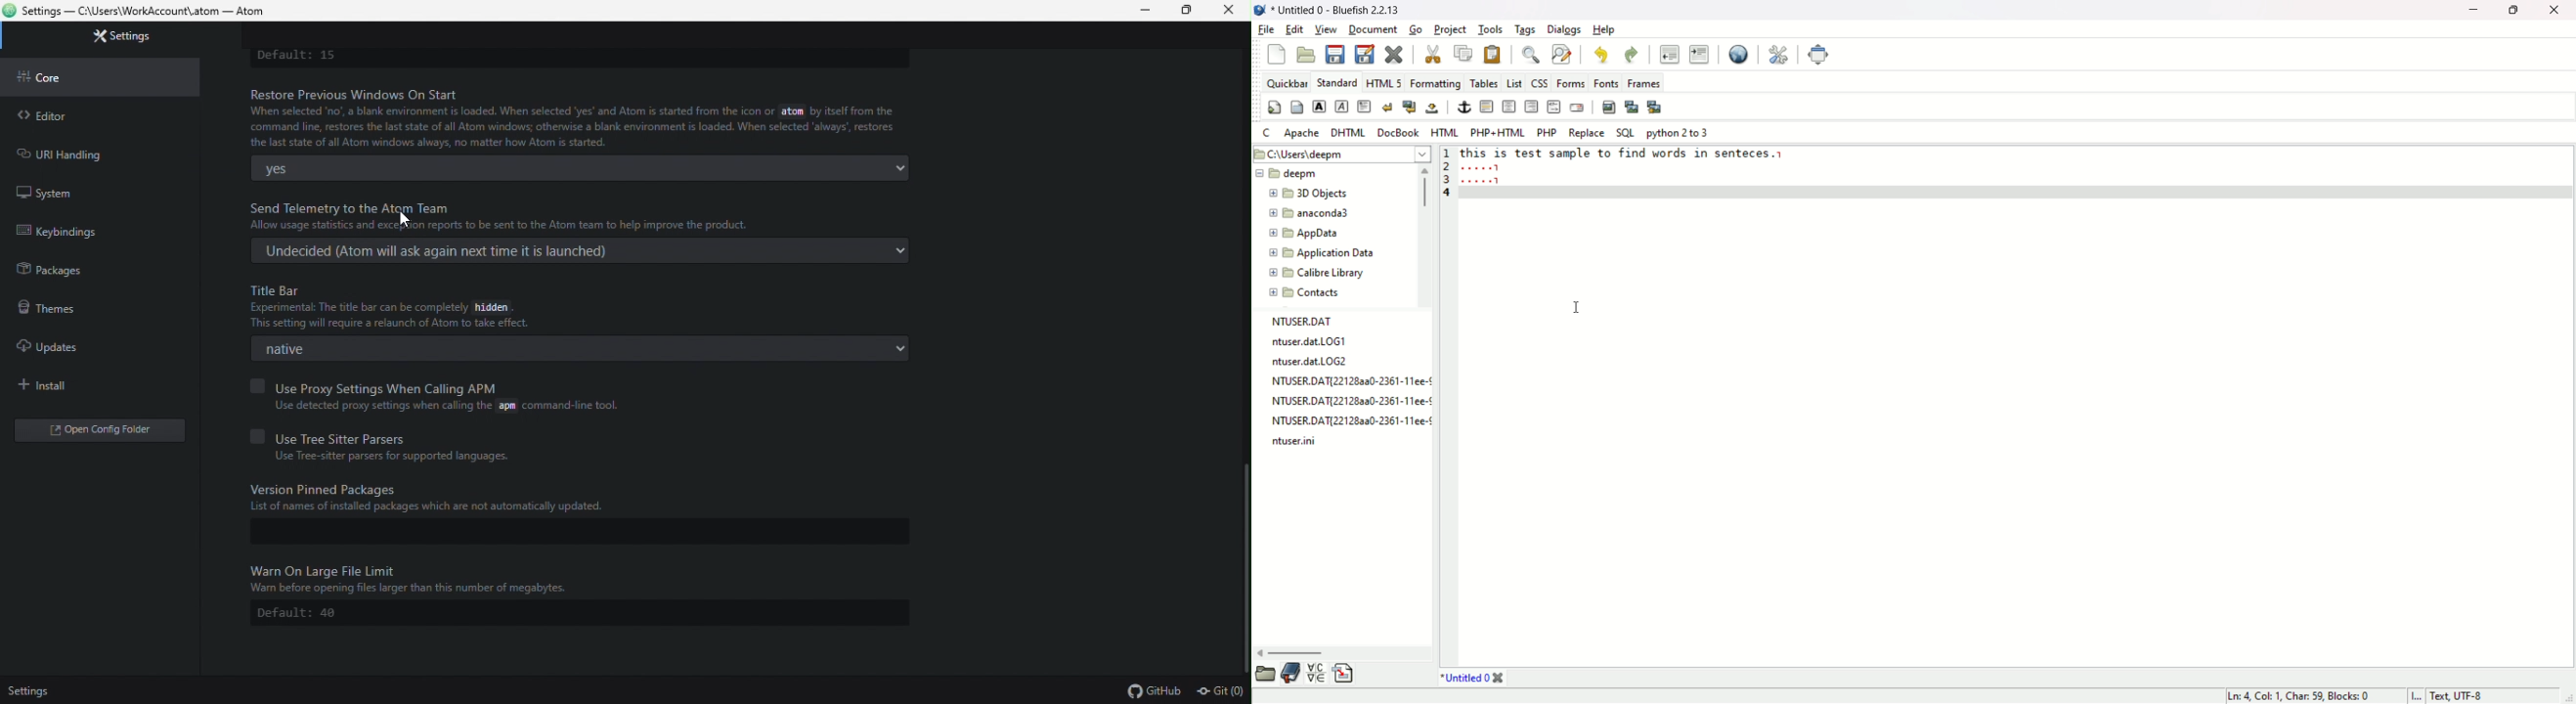 This screenshot has height=728, width=2576. Describe the element at coordinates (1465, 108) in the screenshot. I see `anchor` at that location.